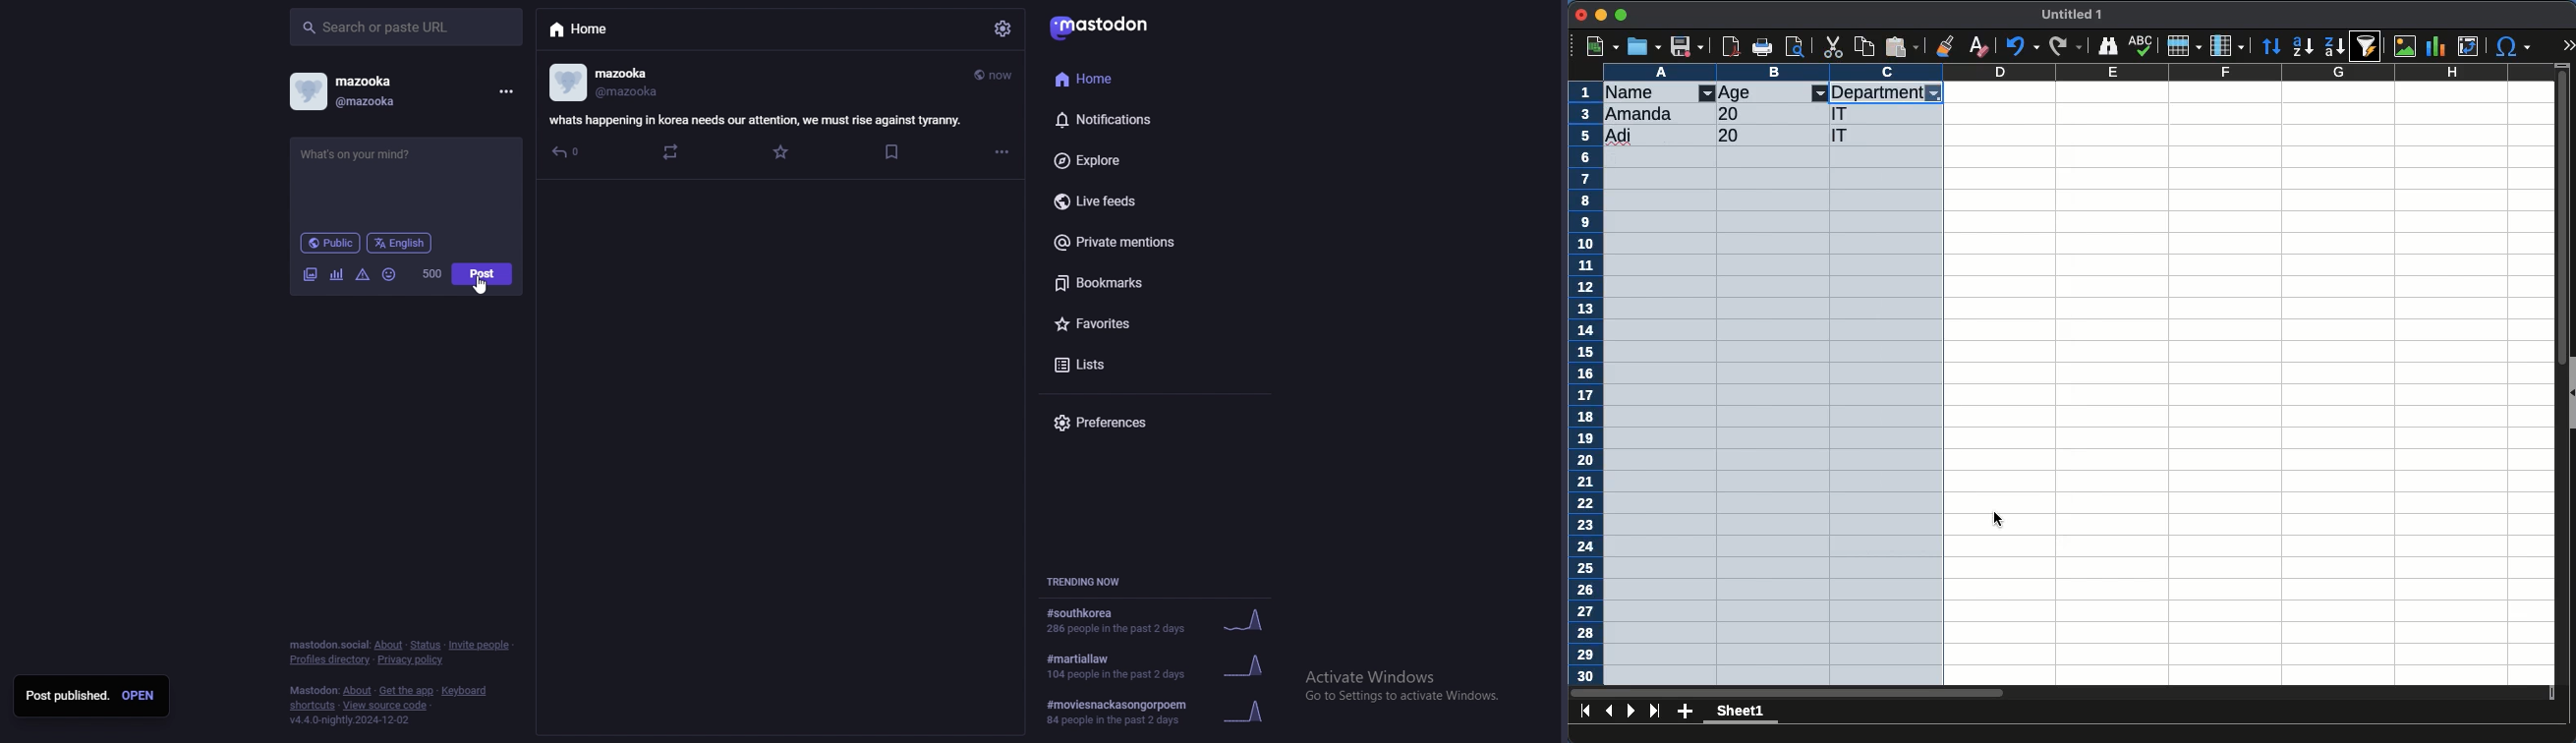 This screenshot has width=2576, height=756. I want to click on open, so click(1644, 46).